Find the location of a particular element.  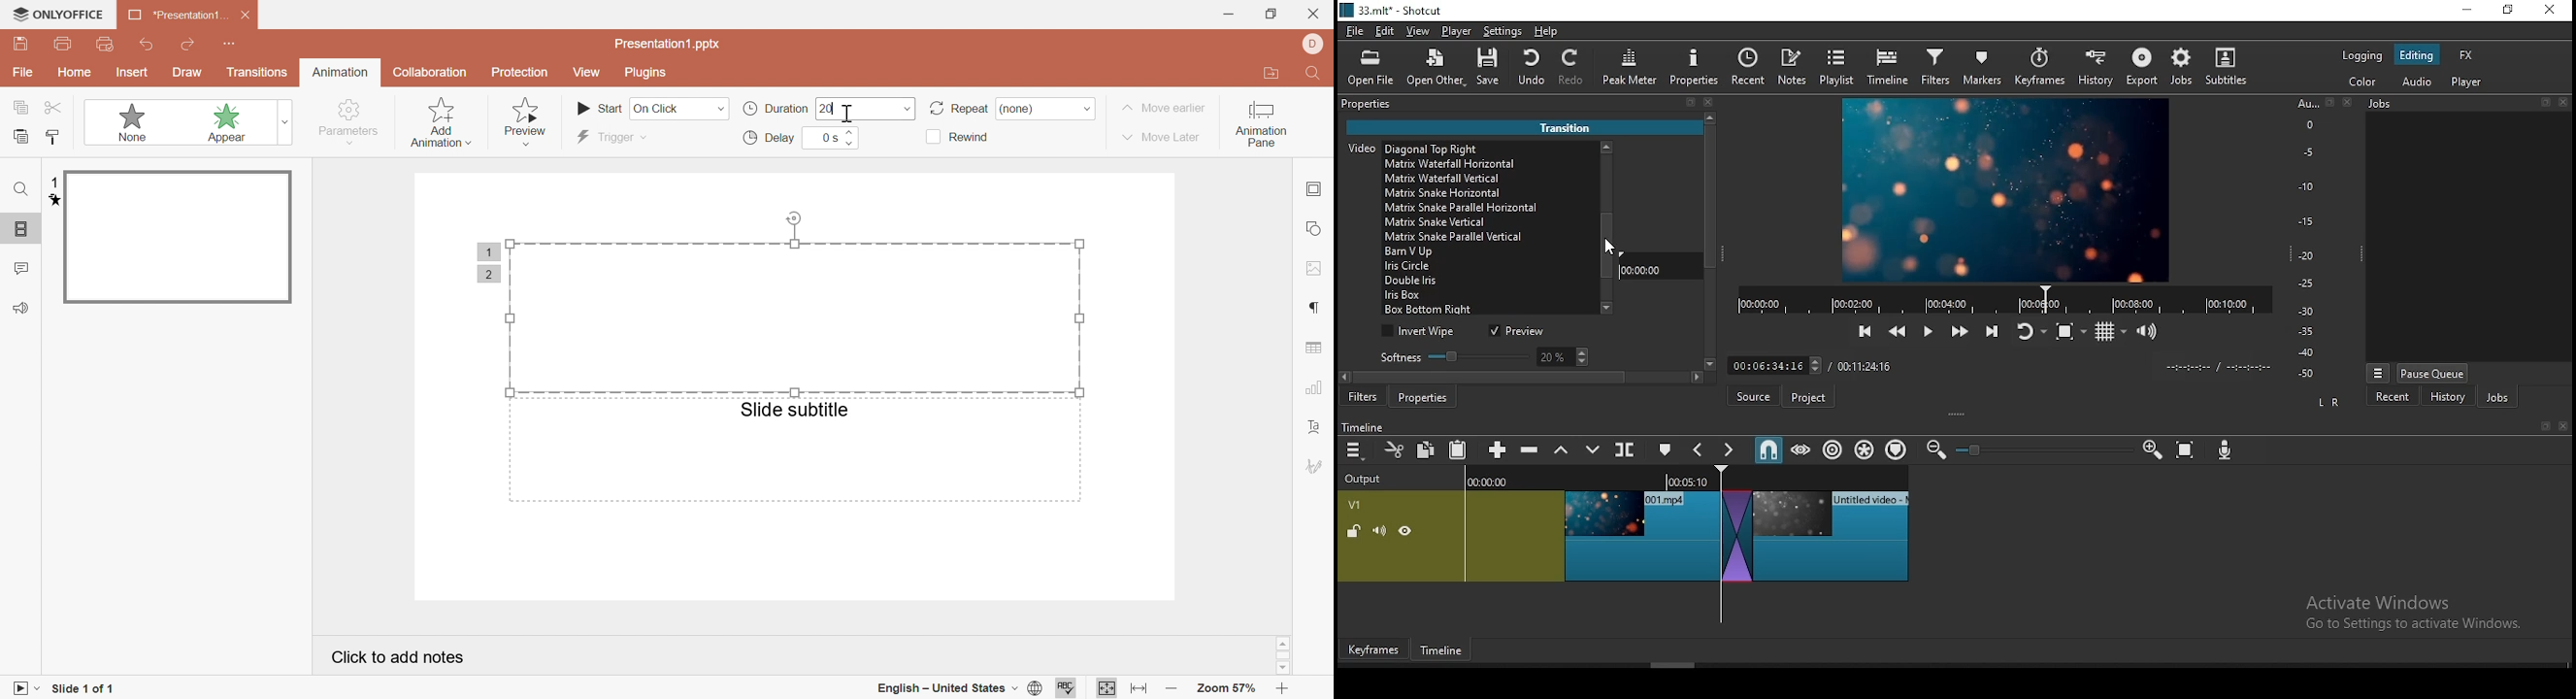

cut is located at coordinates (54, 108).